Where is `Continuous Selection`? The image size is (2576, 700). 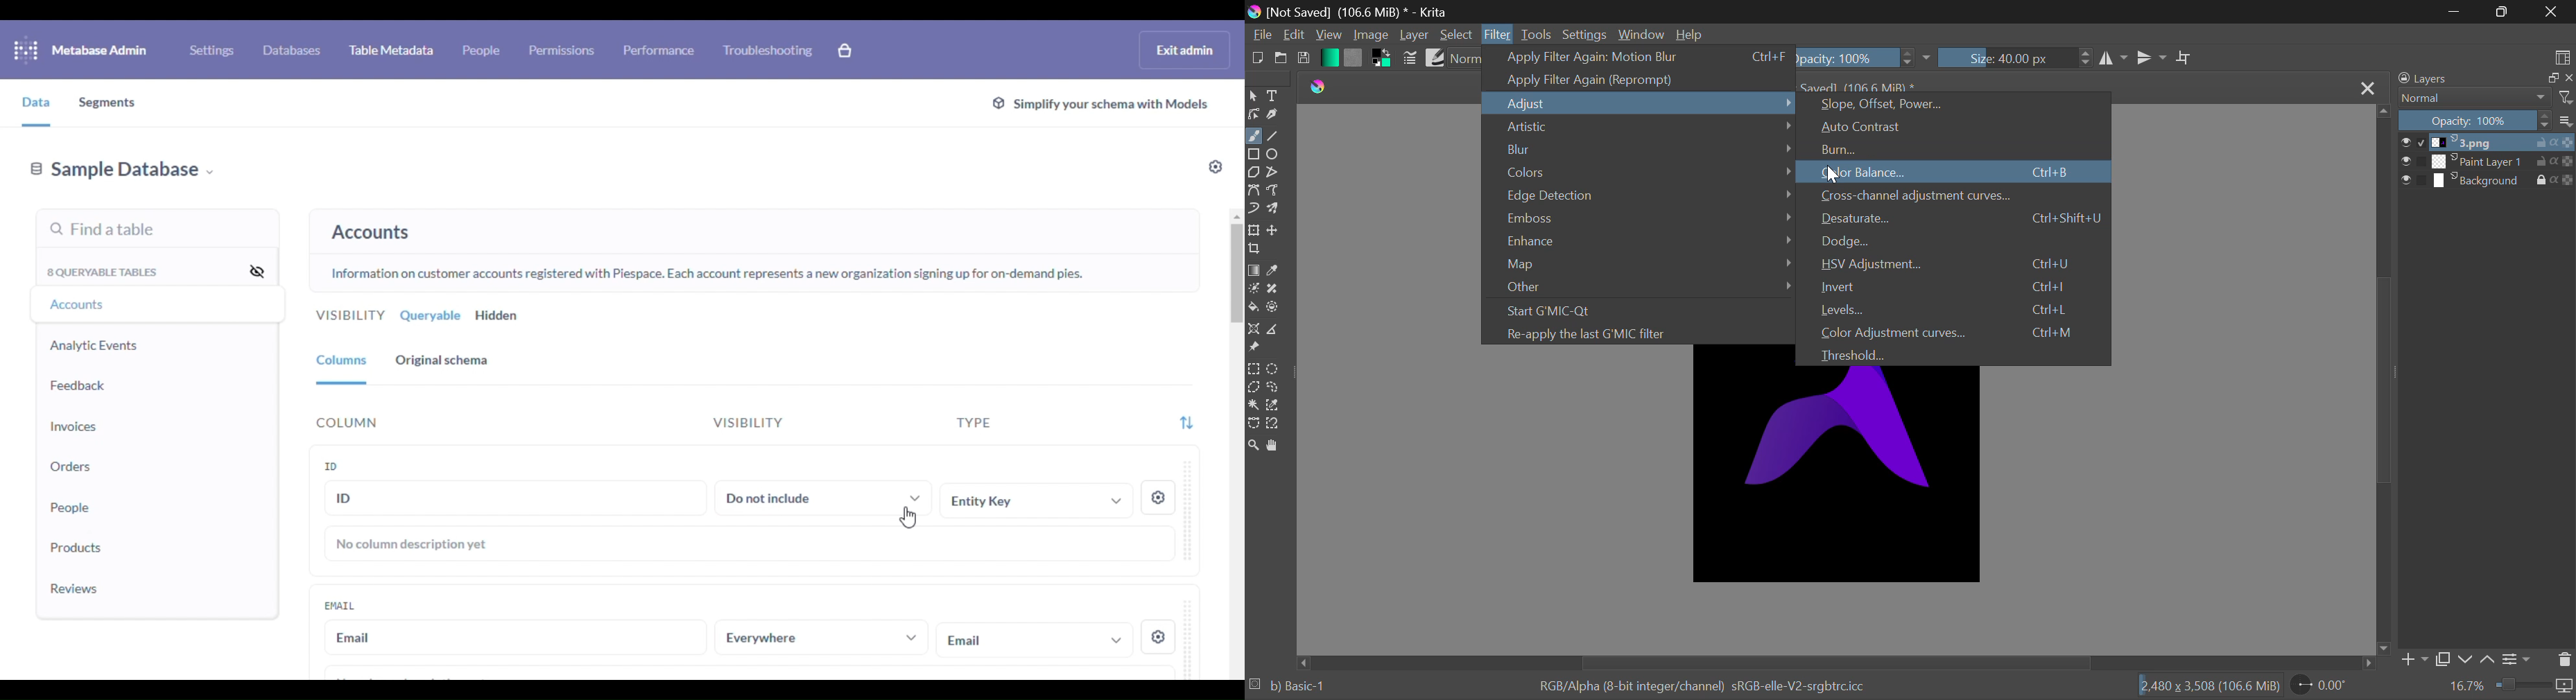
Continuous Selection is located at coordinates (1253, 407).